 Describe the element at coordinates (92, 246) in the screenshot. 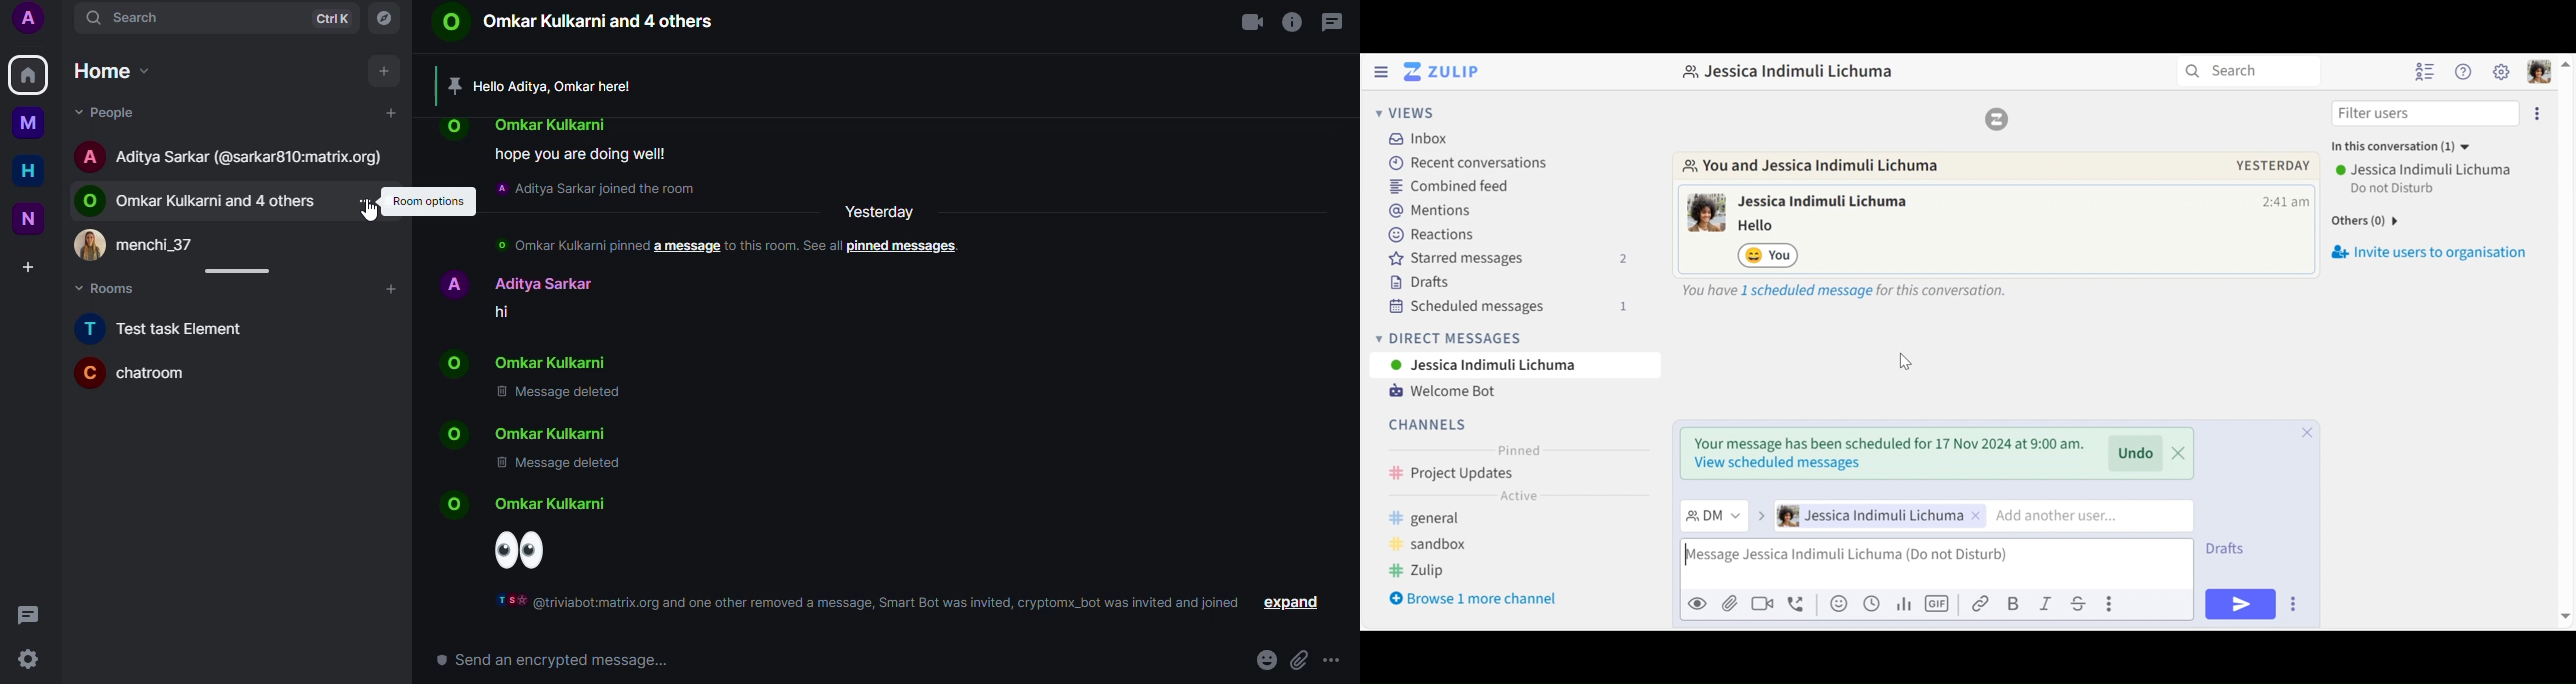

I see `profile image` at that location.